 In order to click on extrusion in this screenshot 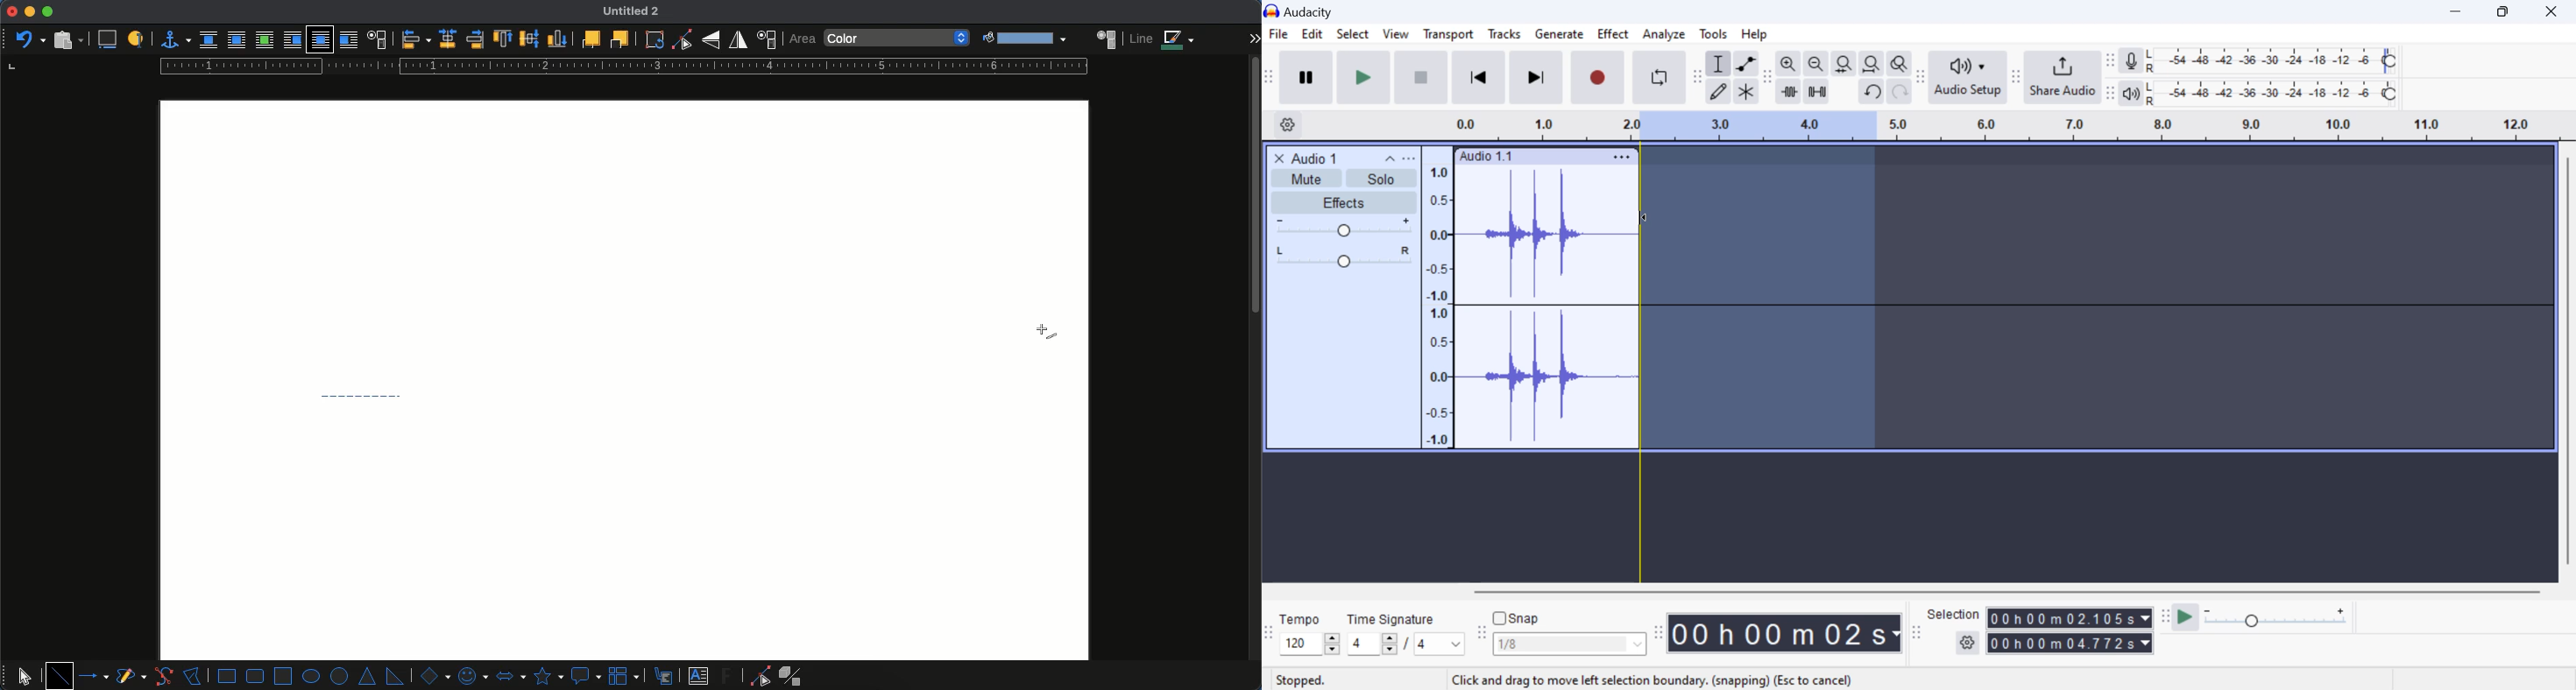, I will do `click(794, 676)`.